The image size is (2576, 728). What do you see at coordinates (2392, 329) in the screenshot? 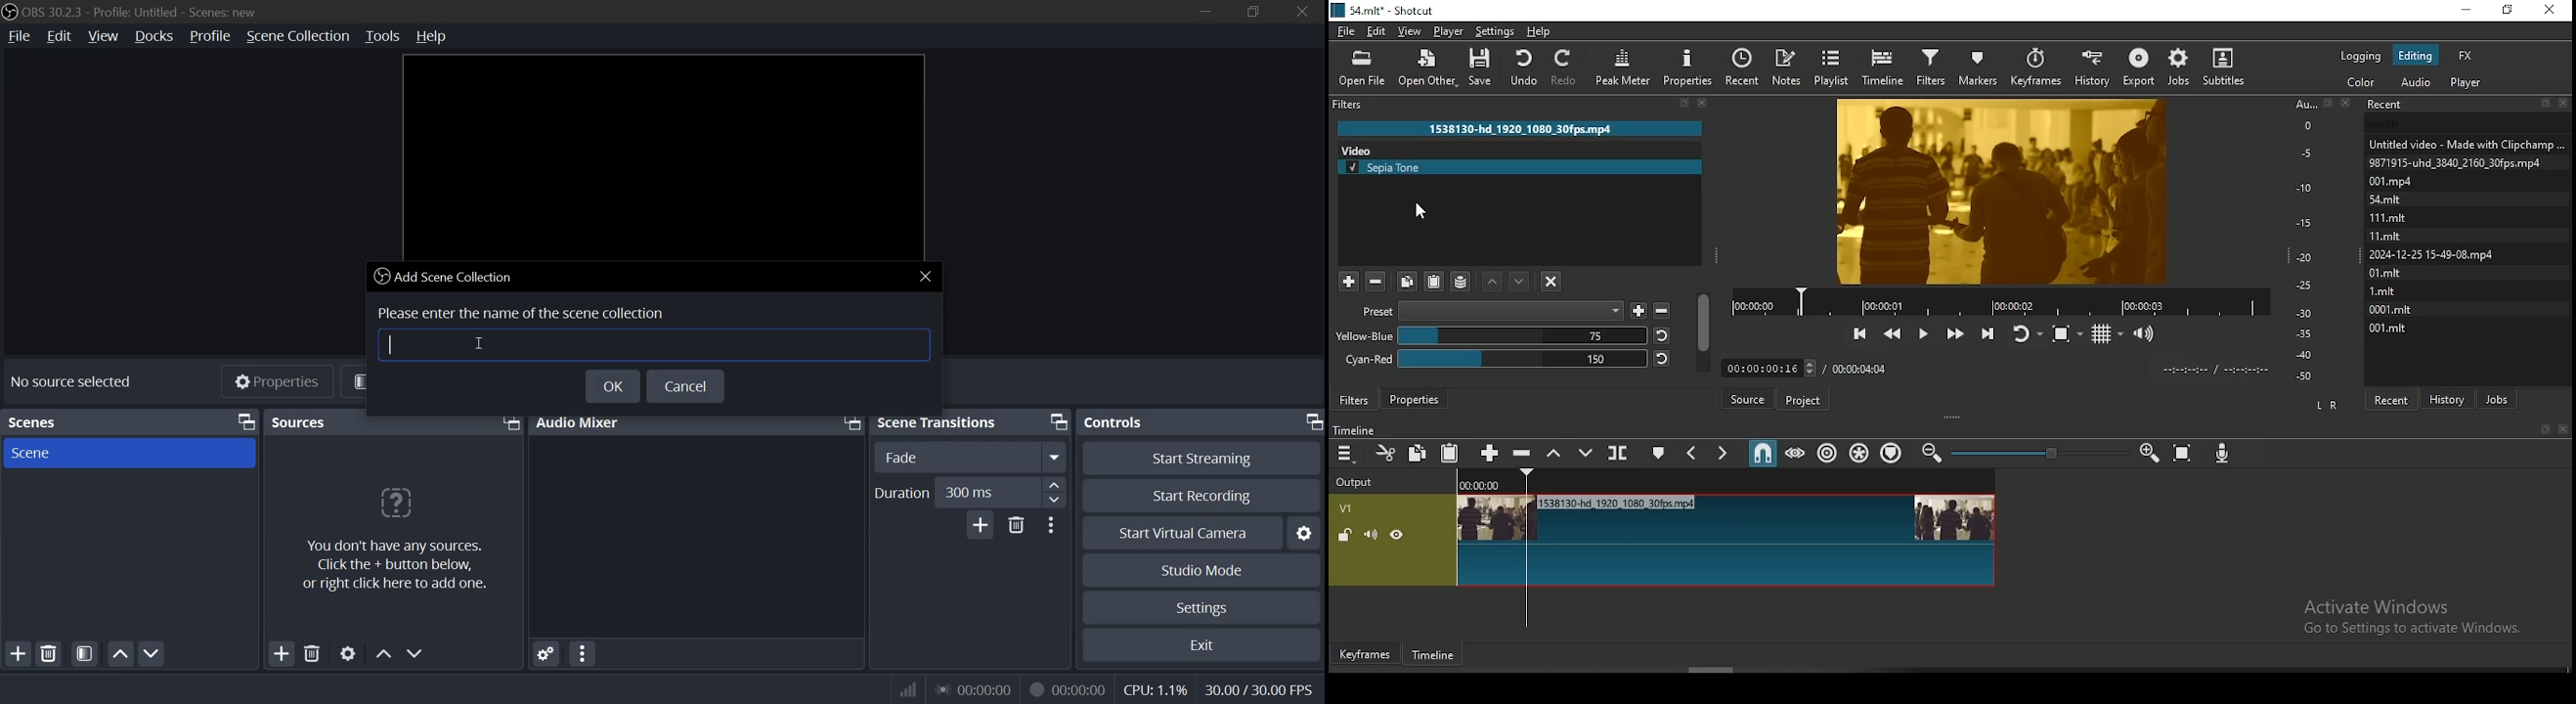
I see `001.mit` at bounding box center [2392, 329].